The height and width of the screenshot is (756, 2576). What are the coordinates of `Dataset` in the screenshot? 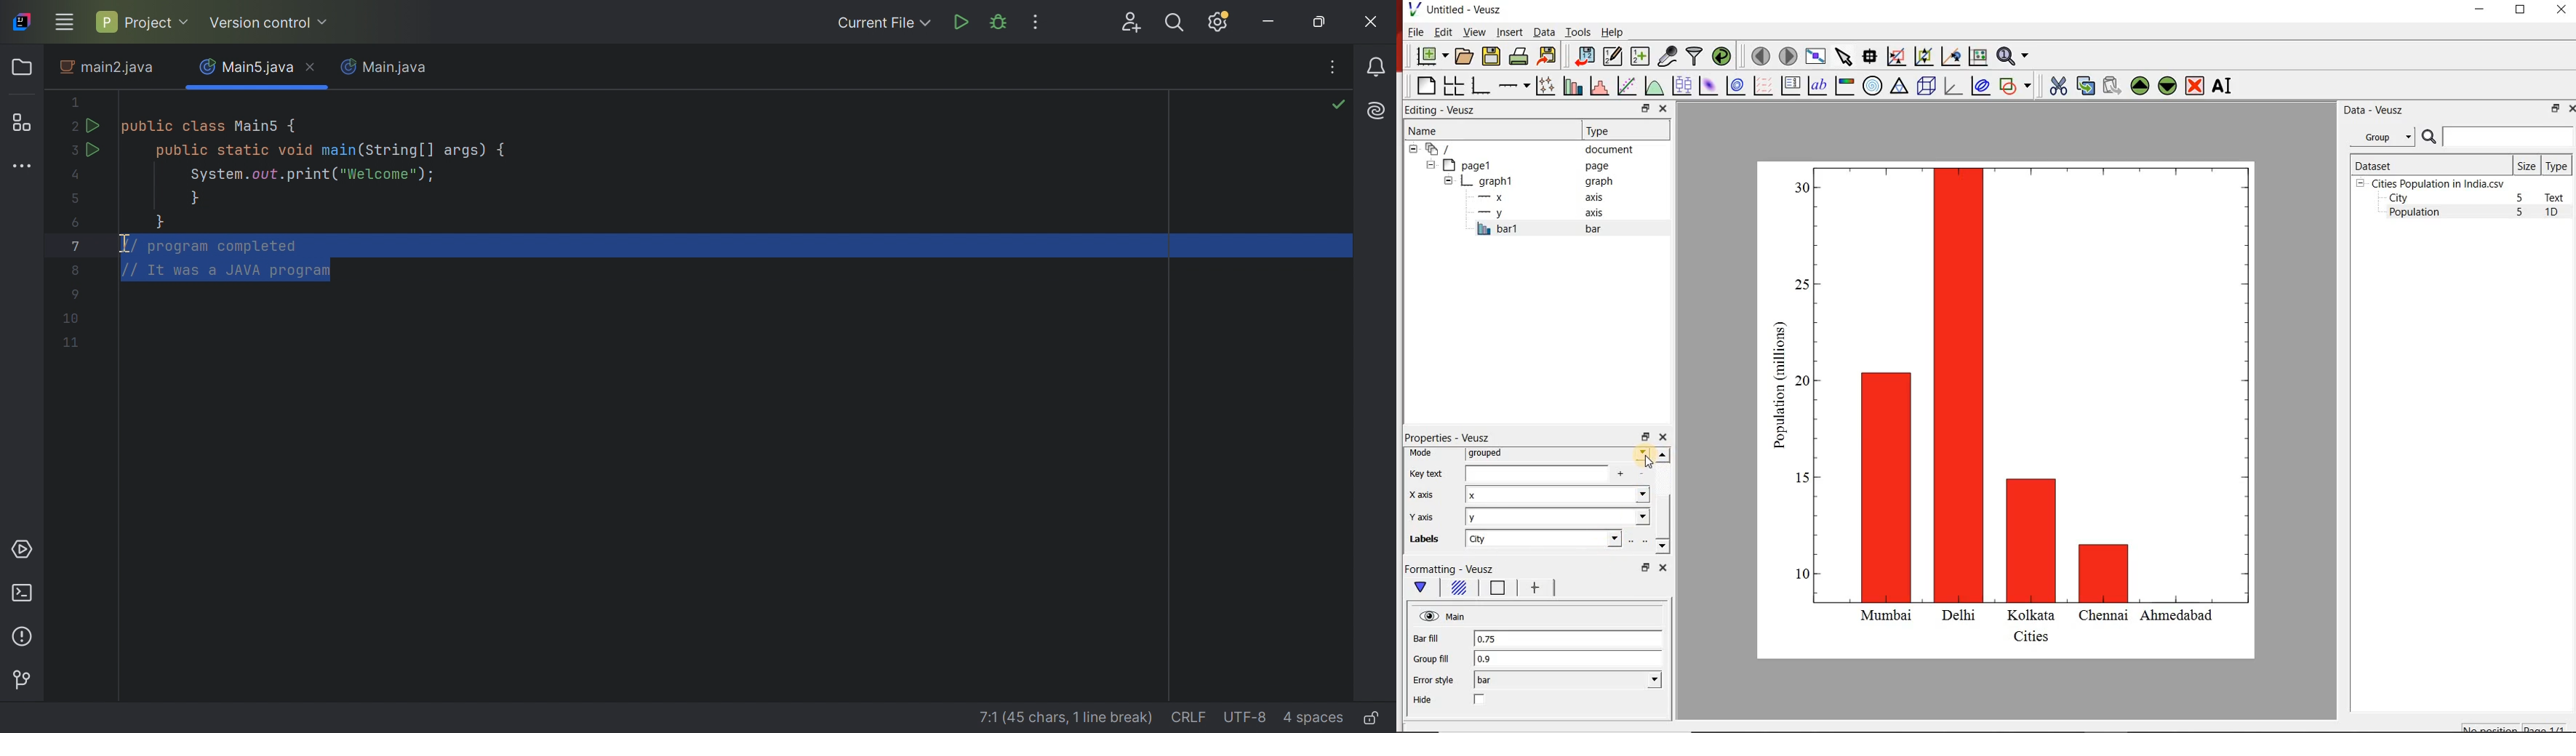 It's located at (2429, 164).